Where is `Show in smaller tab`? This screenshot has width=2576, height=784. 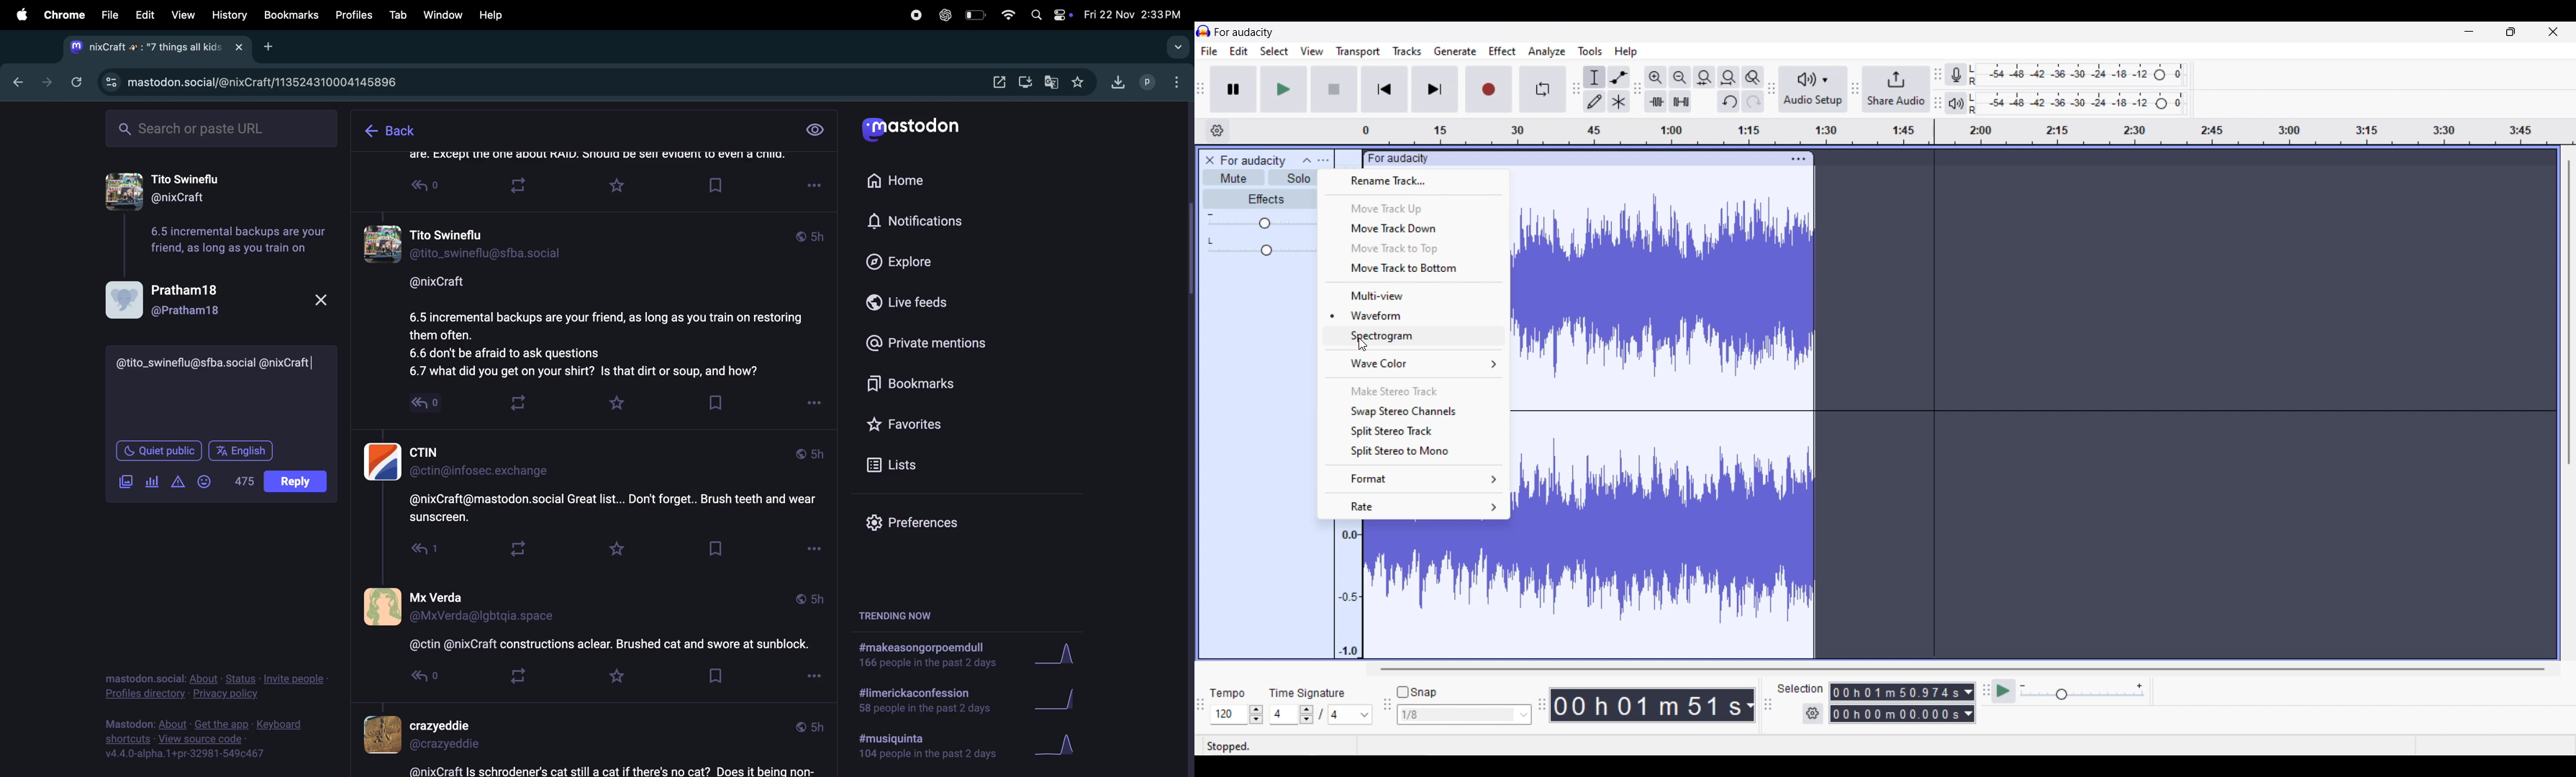 Show in smaller tab is located at coordinates (2511, 32).